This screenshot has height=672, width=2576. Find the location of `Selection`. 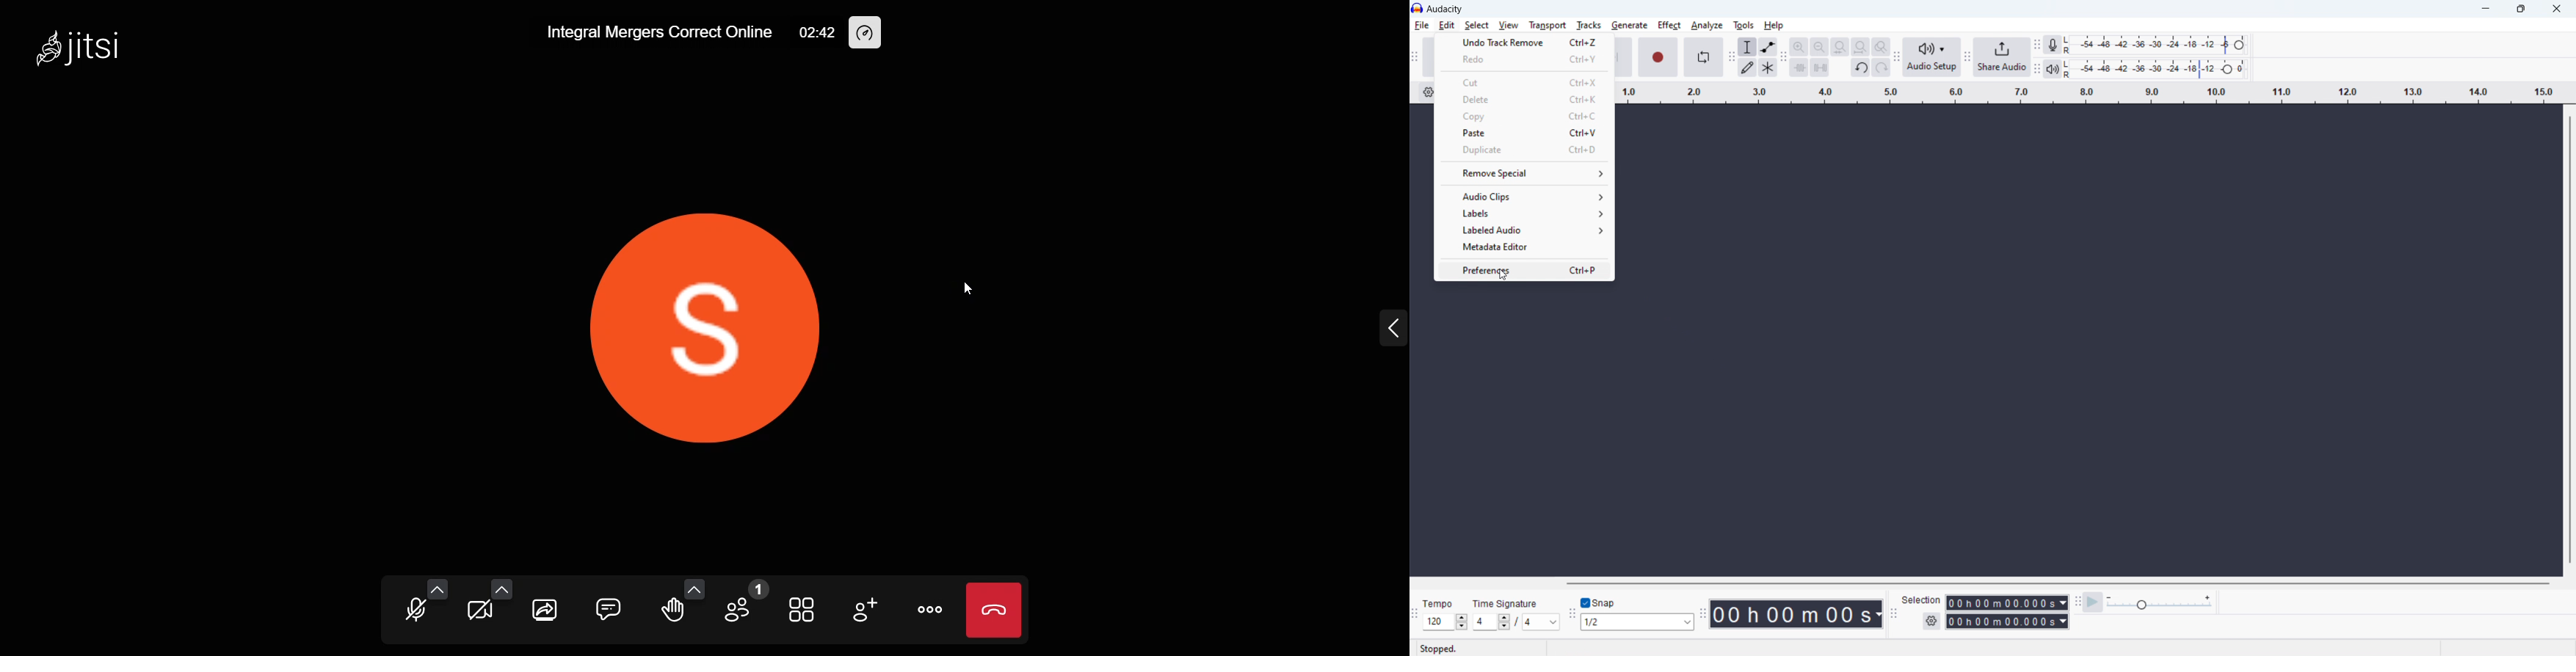

Selection is located at coordinates (1921, 600).